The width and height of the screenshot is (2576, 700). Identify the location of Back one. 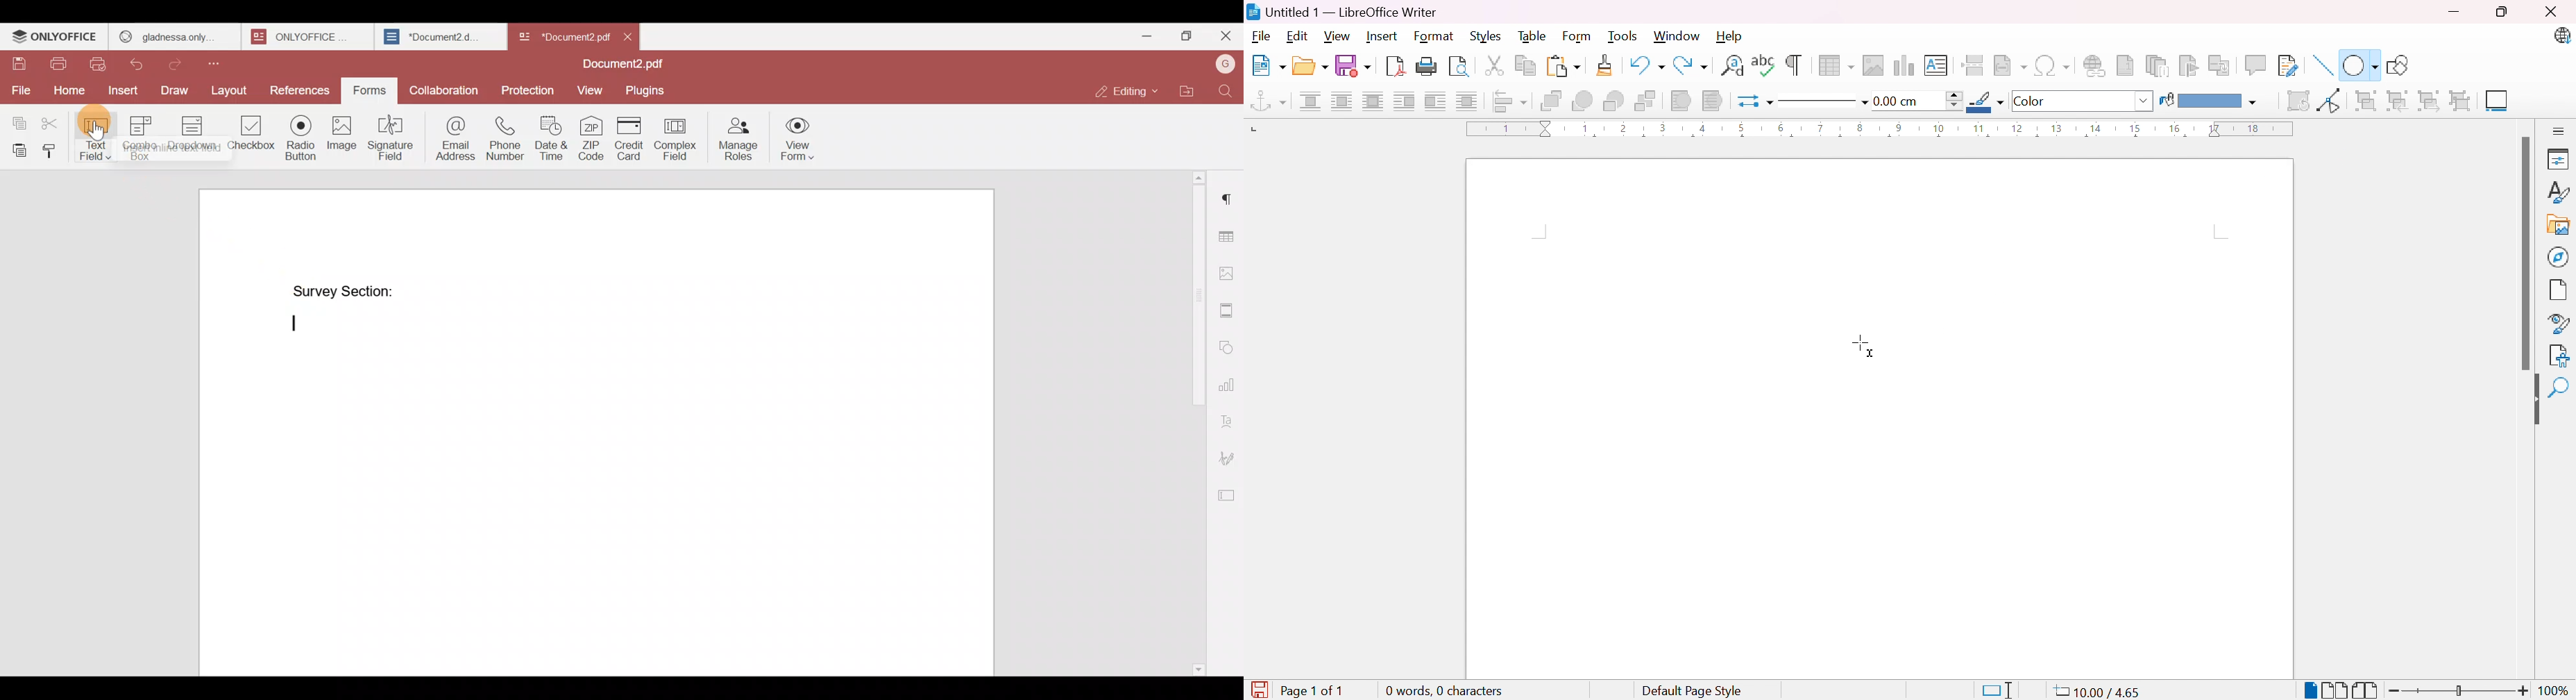
(1616, 101).